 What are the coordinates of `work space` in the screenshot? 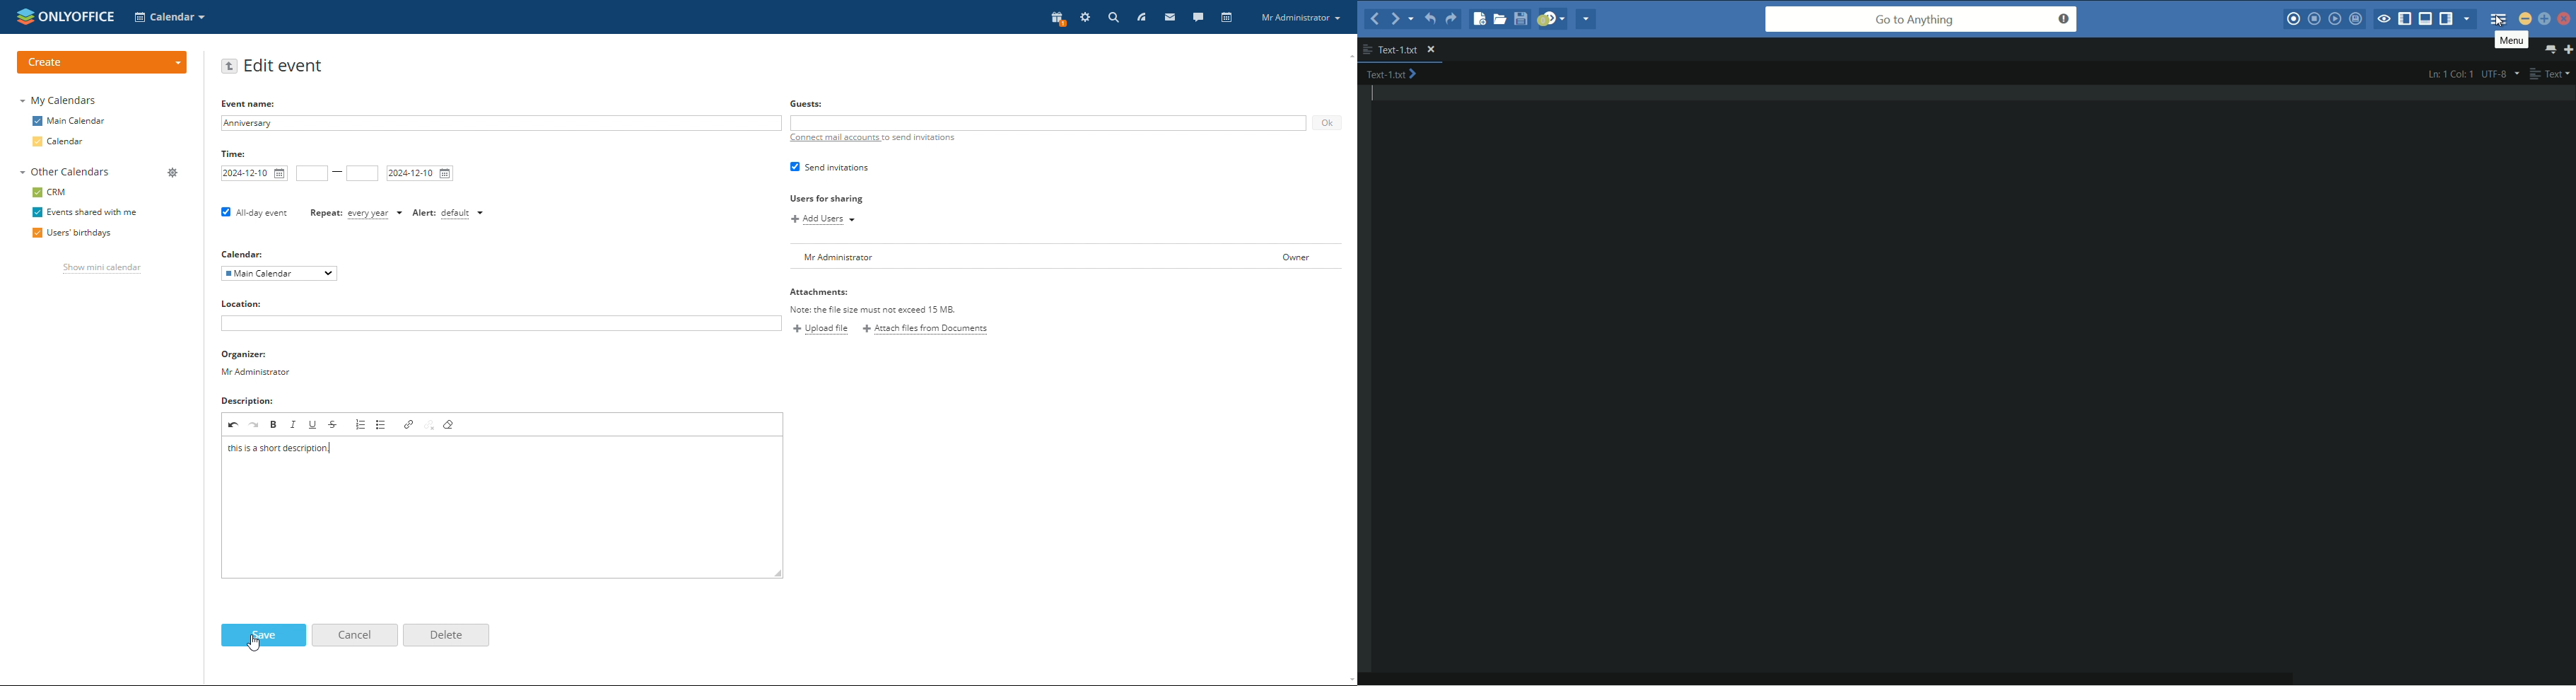 It's located at (1976, 367).